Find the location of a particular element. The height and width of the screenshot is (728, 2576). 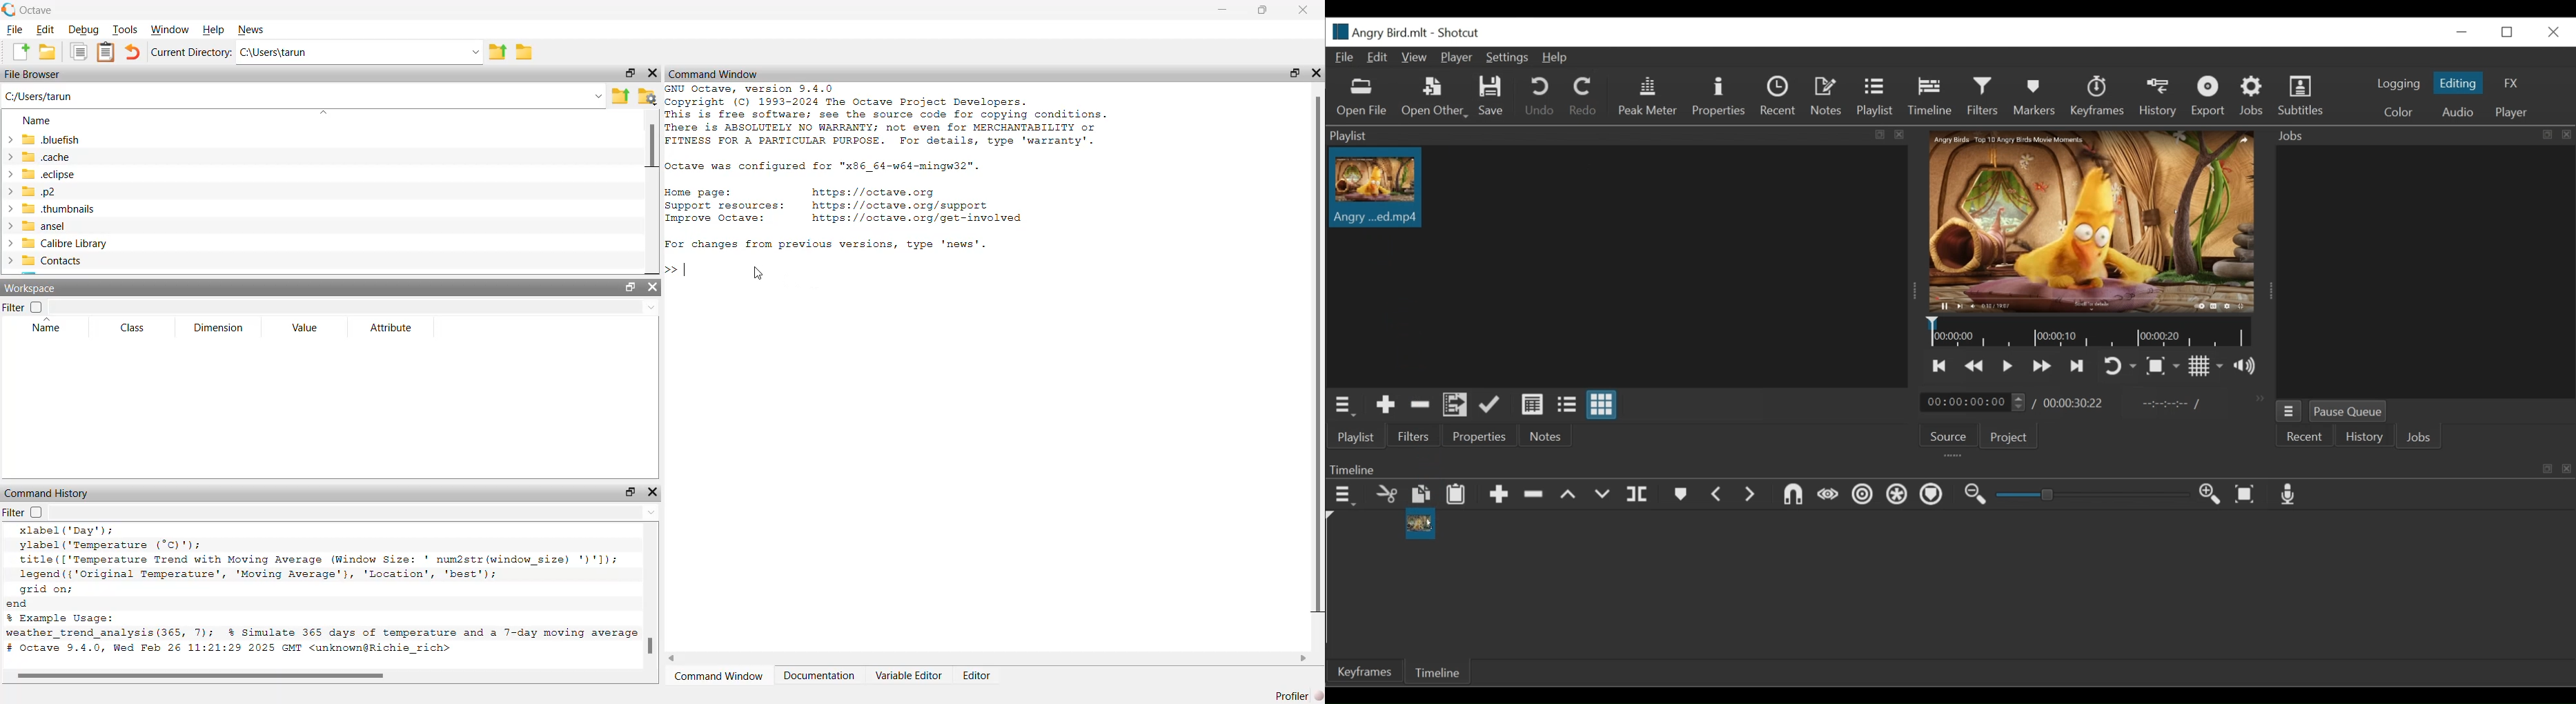

Save is located at coordinates (1492, 96).